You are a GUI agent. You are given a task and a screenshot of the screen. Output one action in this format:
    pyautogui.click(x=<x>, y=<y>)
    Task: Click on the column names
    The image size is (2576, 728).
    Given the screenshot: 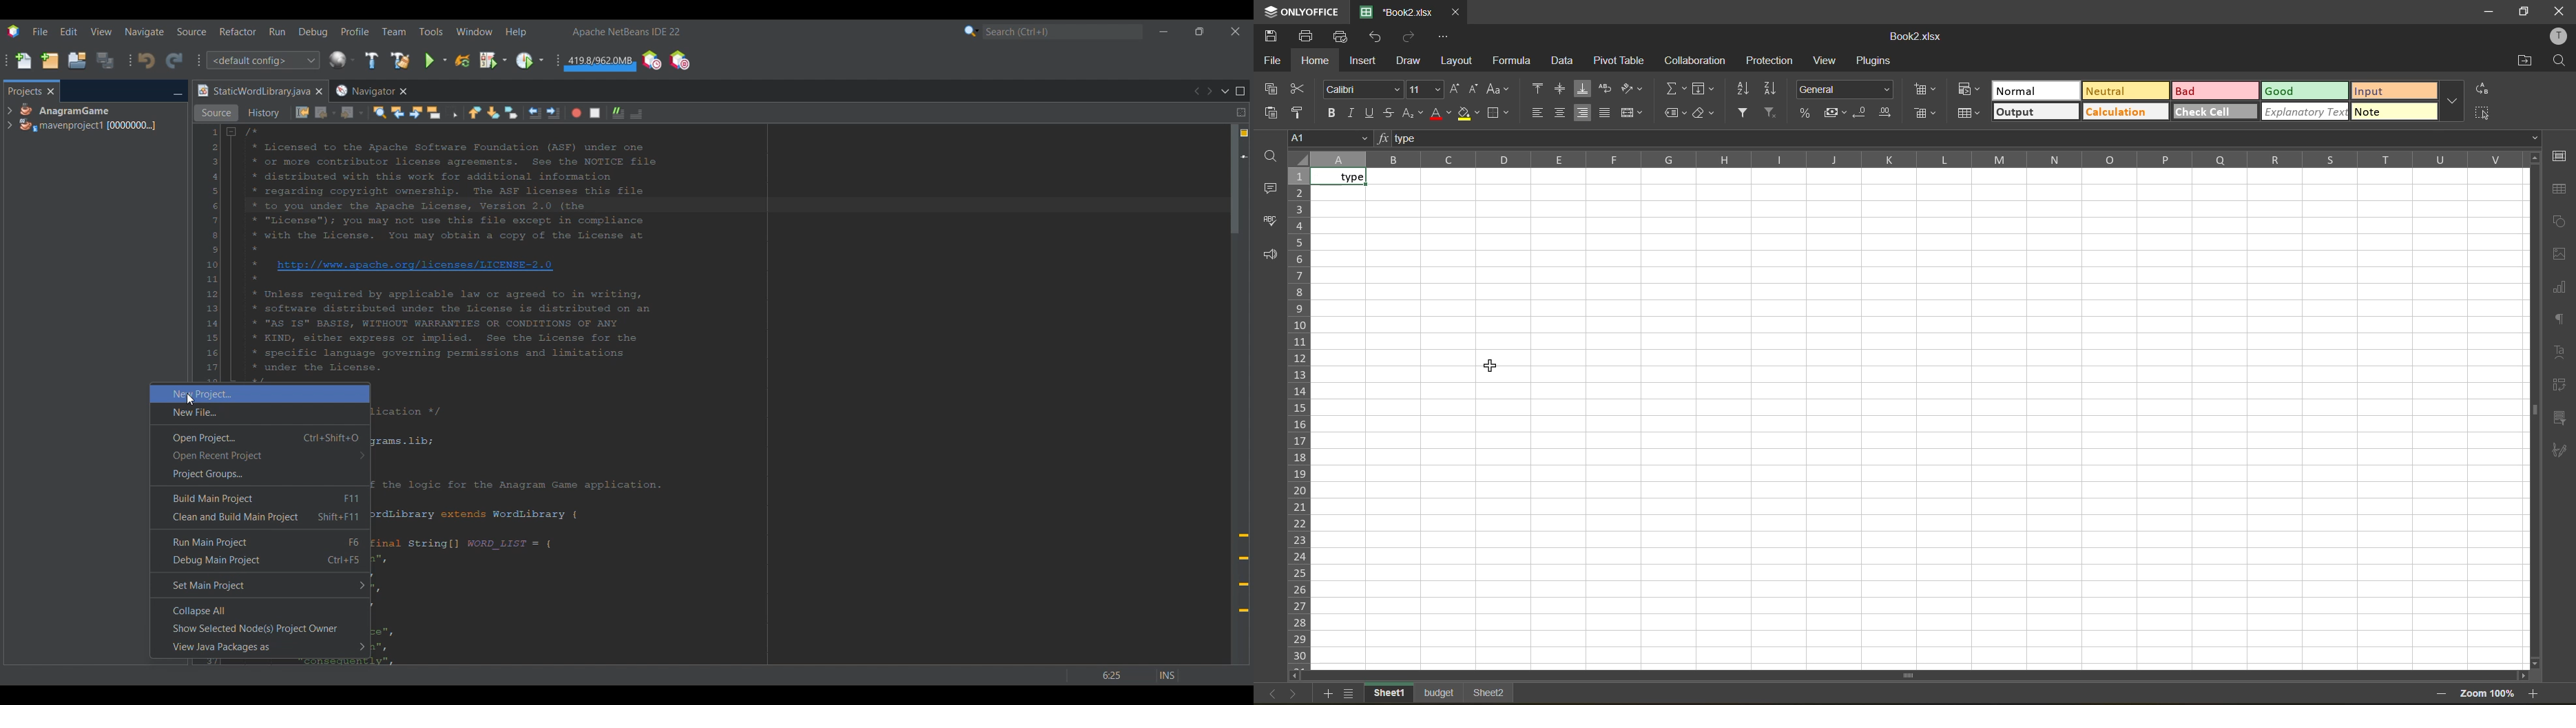 What is the action you would take?
    pyautogui.click(x=1918, y=159)
    